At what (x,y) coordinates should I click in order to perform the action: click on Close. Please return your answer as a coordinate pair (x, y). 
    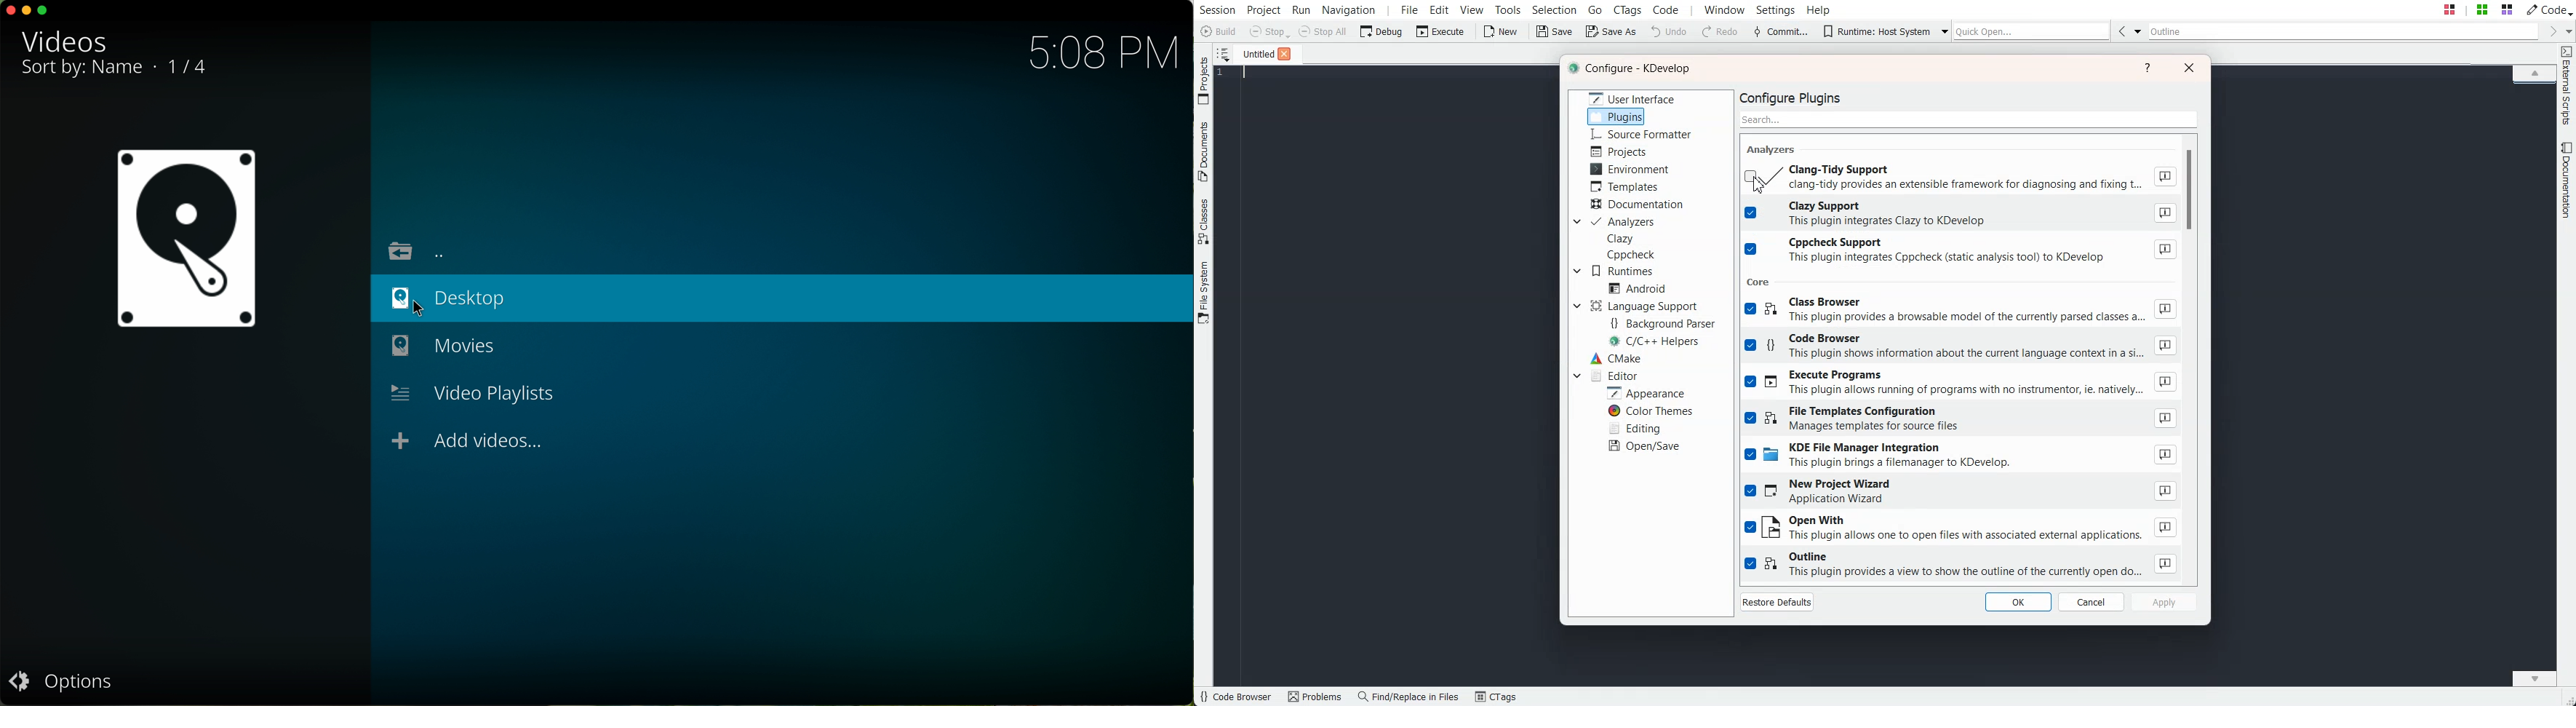
    Looking at the image, I should click on (1284, 54).